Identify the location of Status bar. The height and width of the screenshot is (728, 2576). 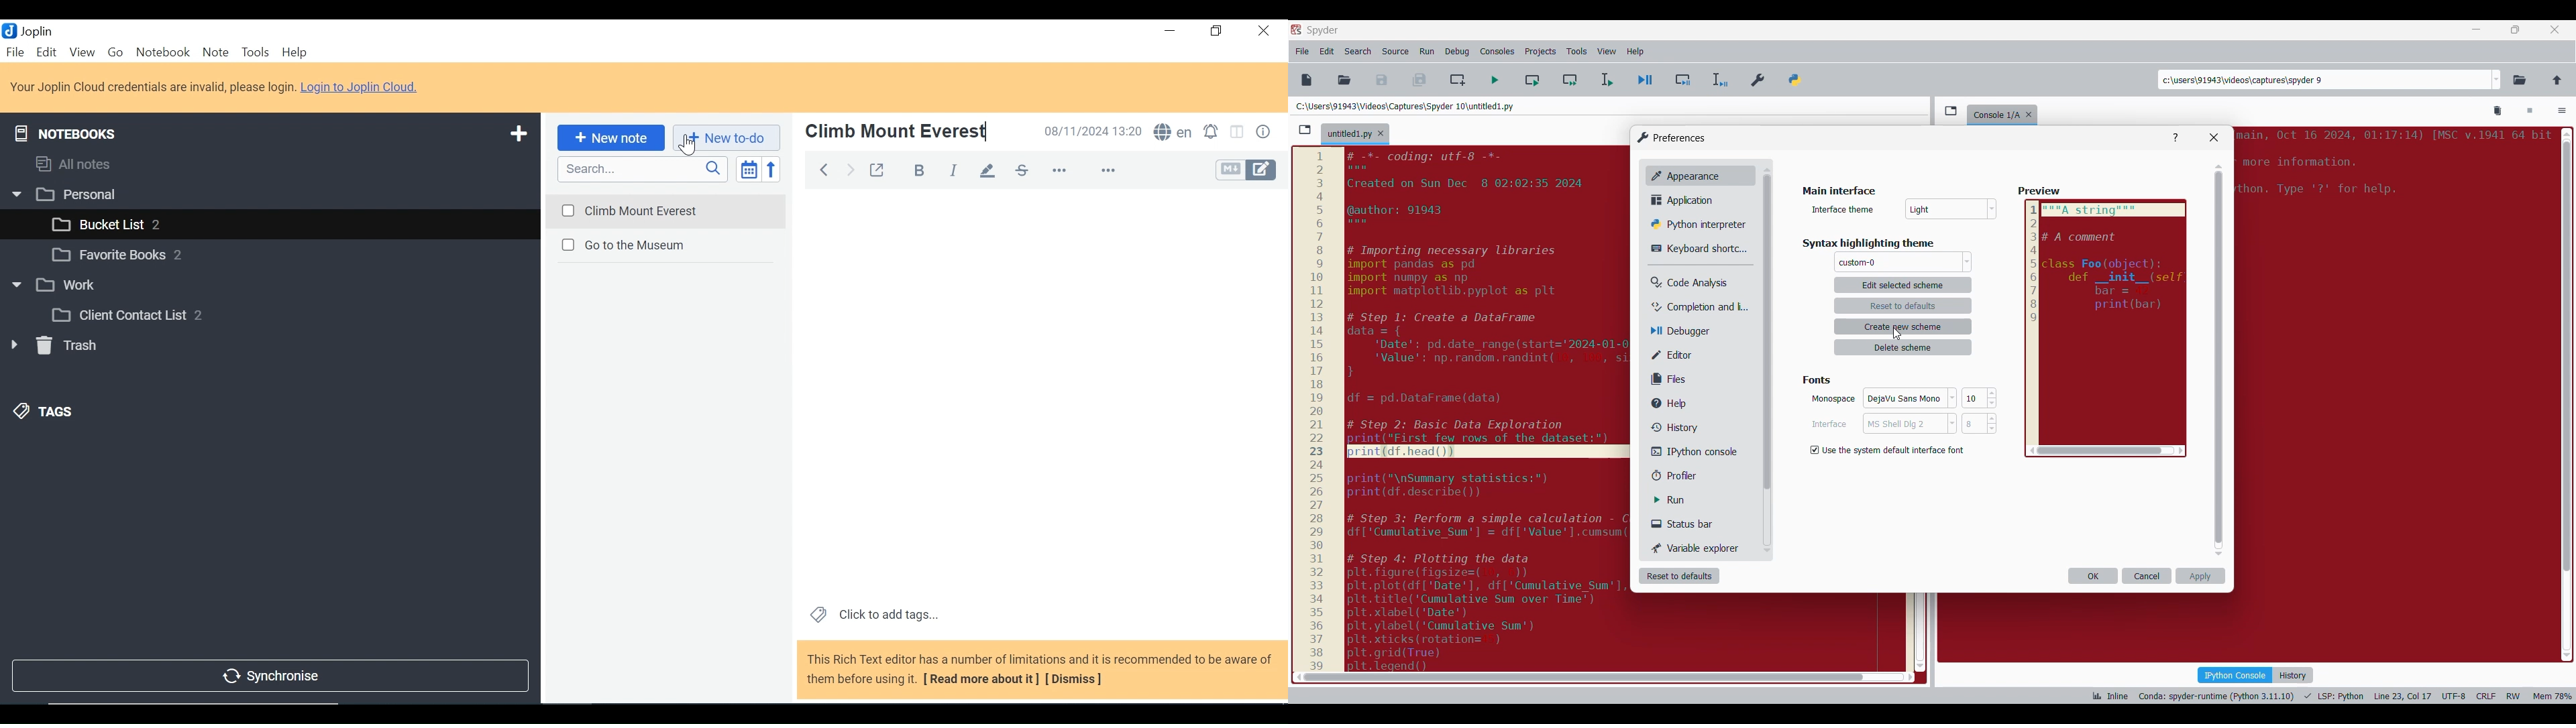
(1701, 524).